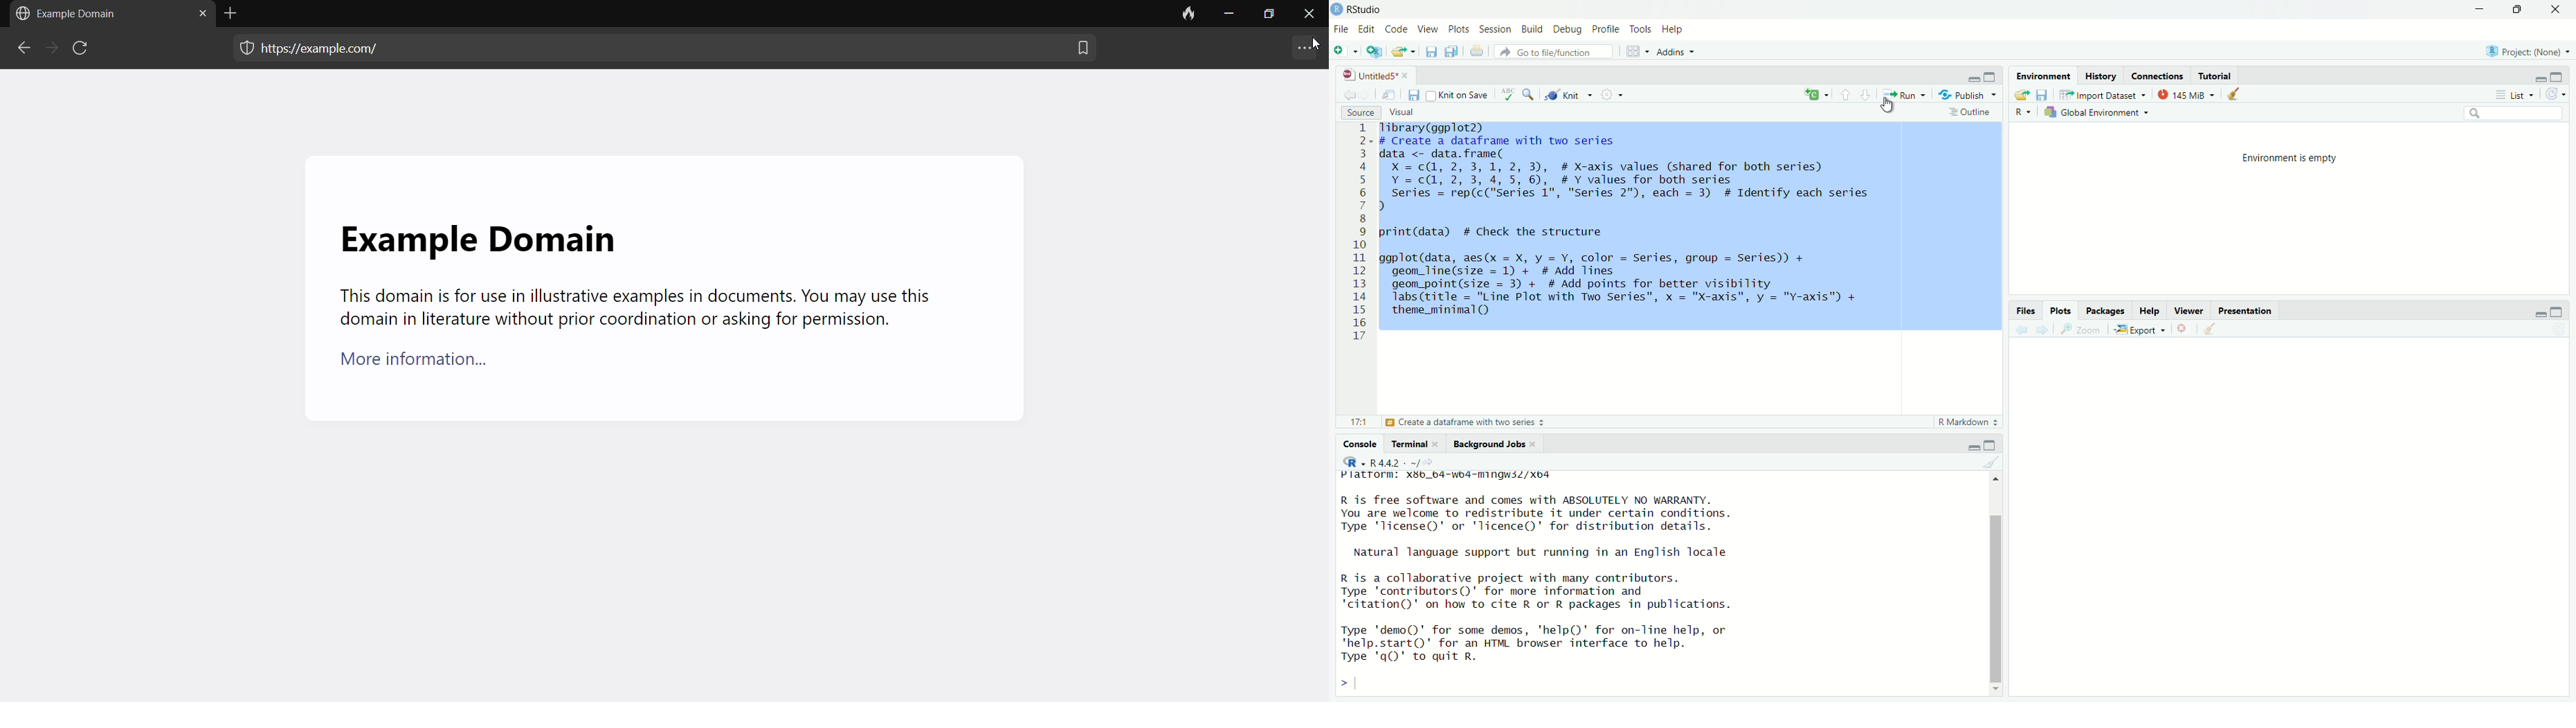 The height and width of the screenshot is (728, 2576). What do you see at coordinates (2181, 328) in the screenshot?
I see `clear` at bounding box center [2181, 328].